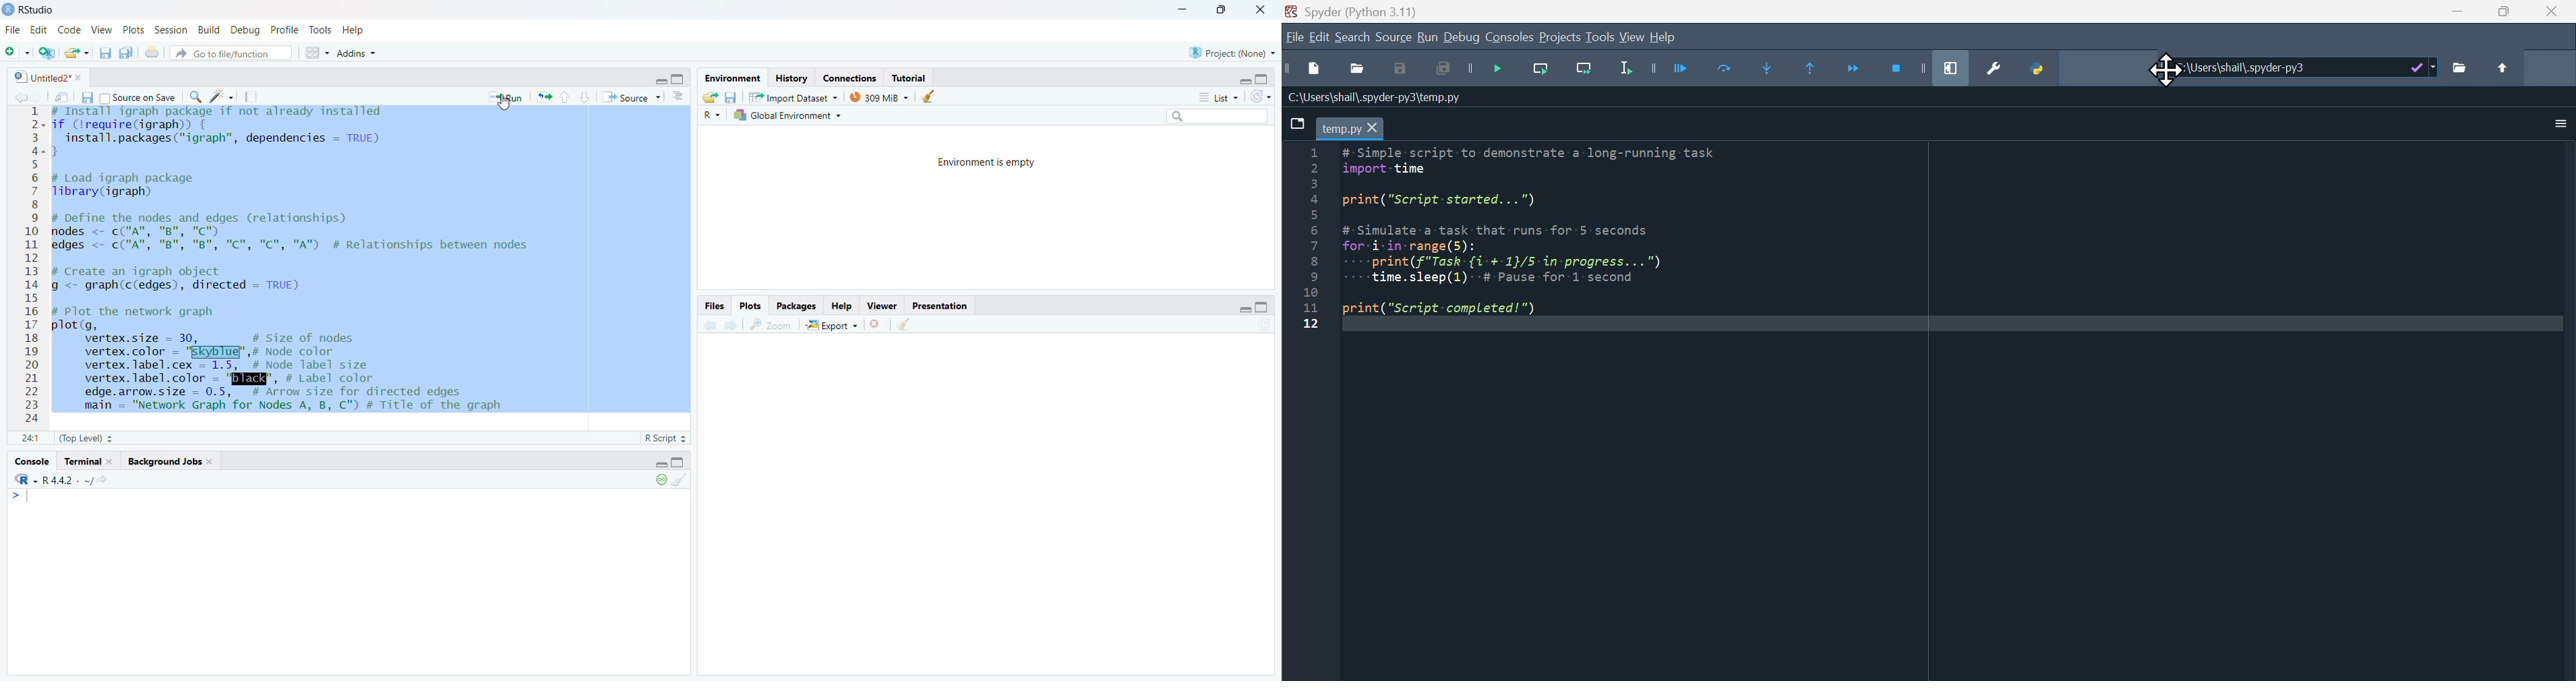  What do you see at coordinates (712, 304) in the screenshot?
I see `Files` at bounding box center [712, 304].